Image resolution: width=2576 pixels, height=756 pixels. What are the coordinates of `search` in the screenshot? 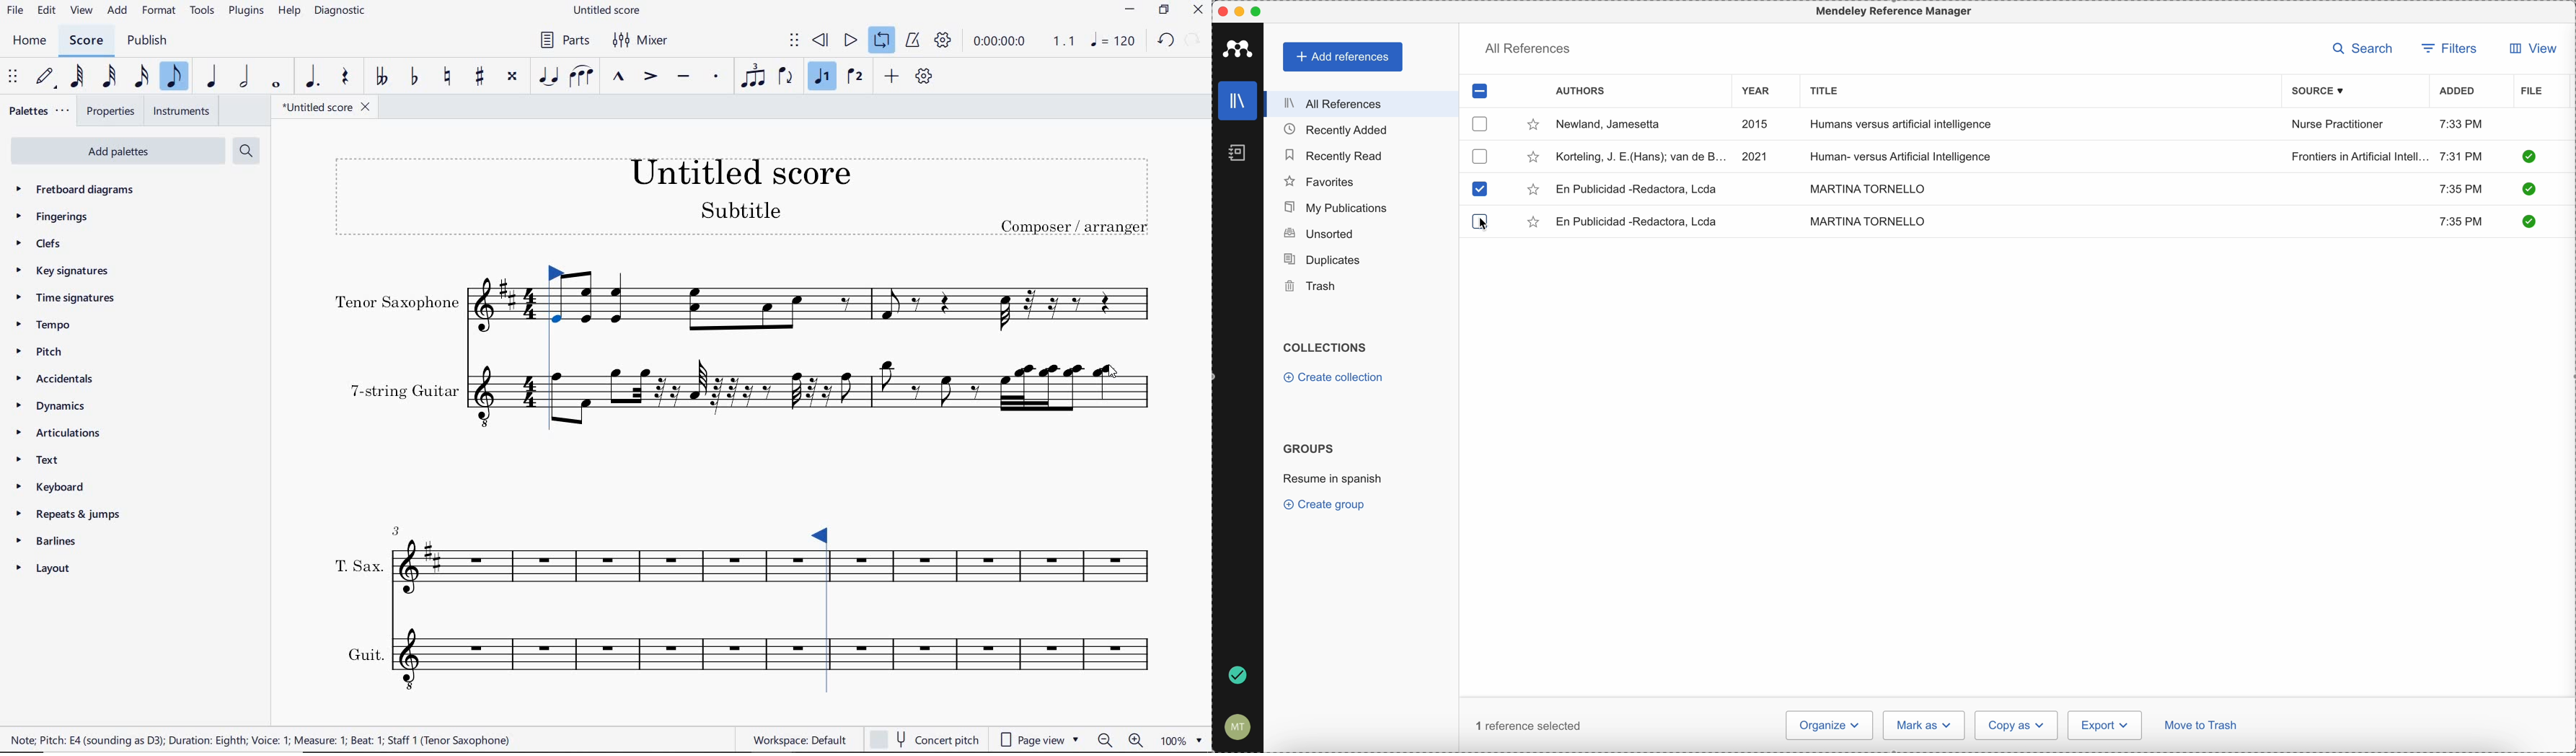 It's located at (2366, 50).